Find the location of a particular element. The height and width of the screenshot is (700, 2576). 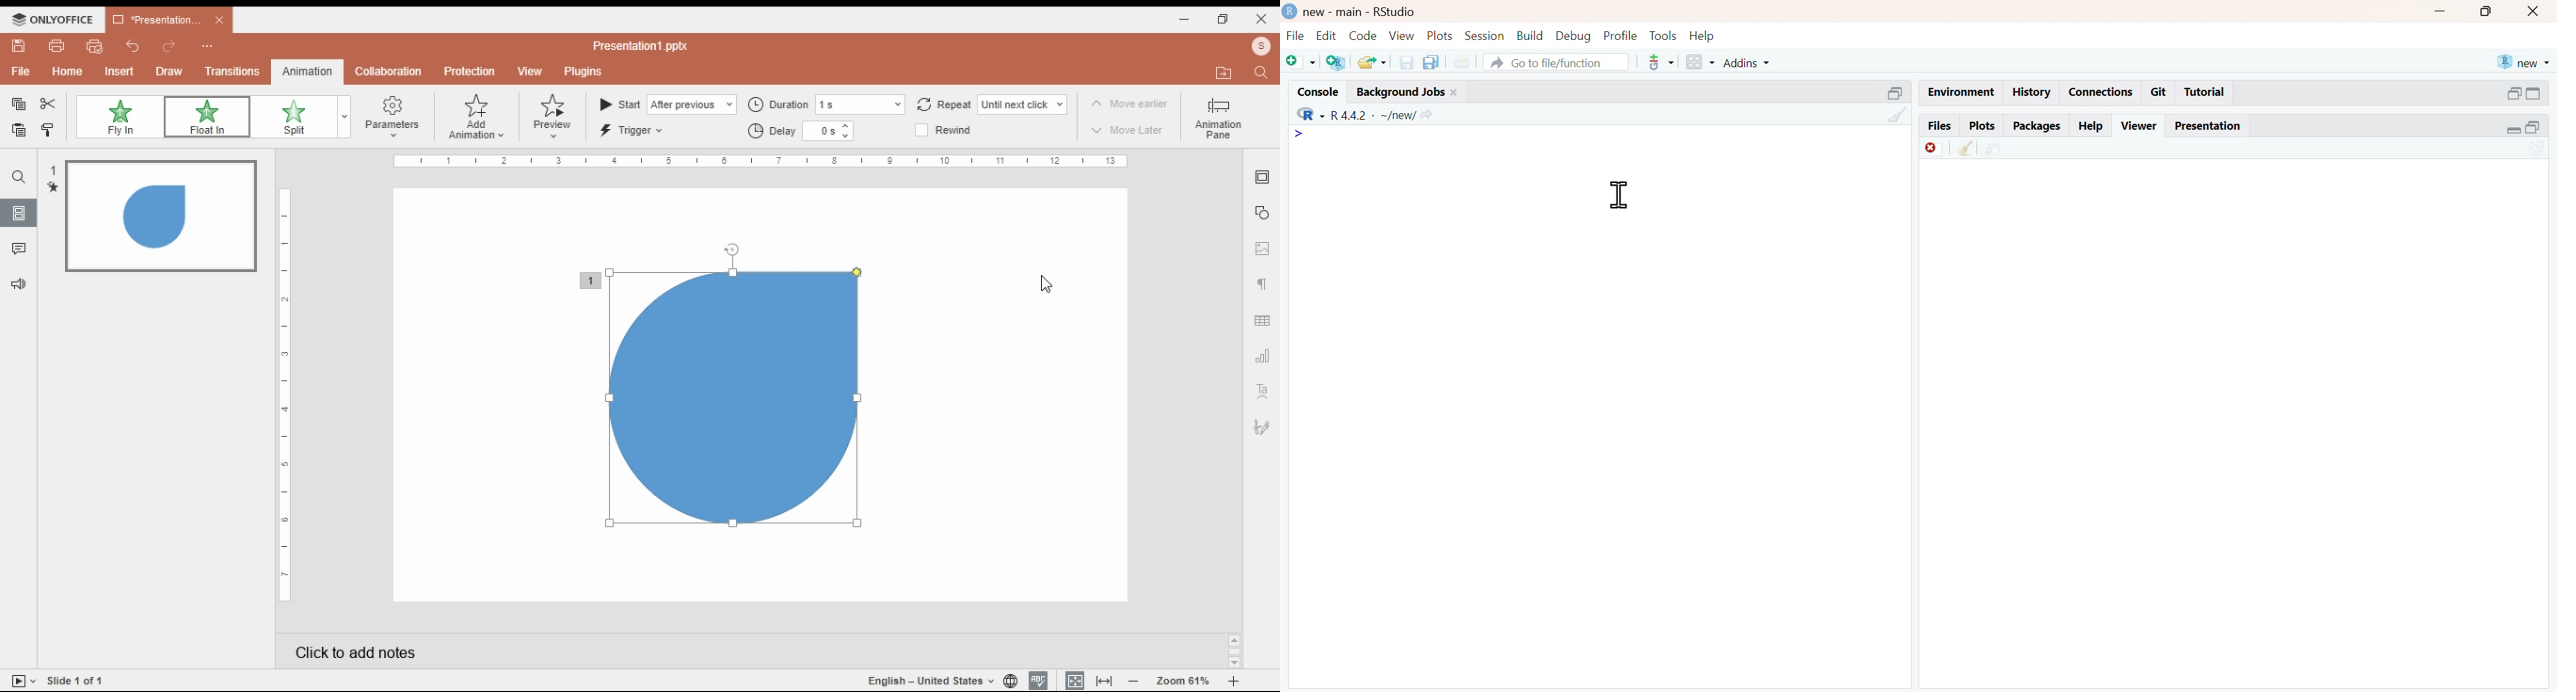

maximize is located at coordinates (2487, 12).